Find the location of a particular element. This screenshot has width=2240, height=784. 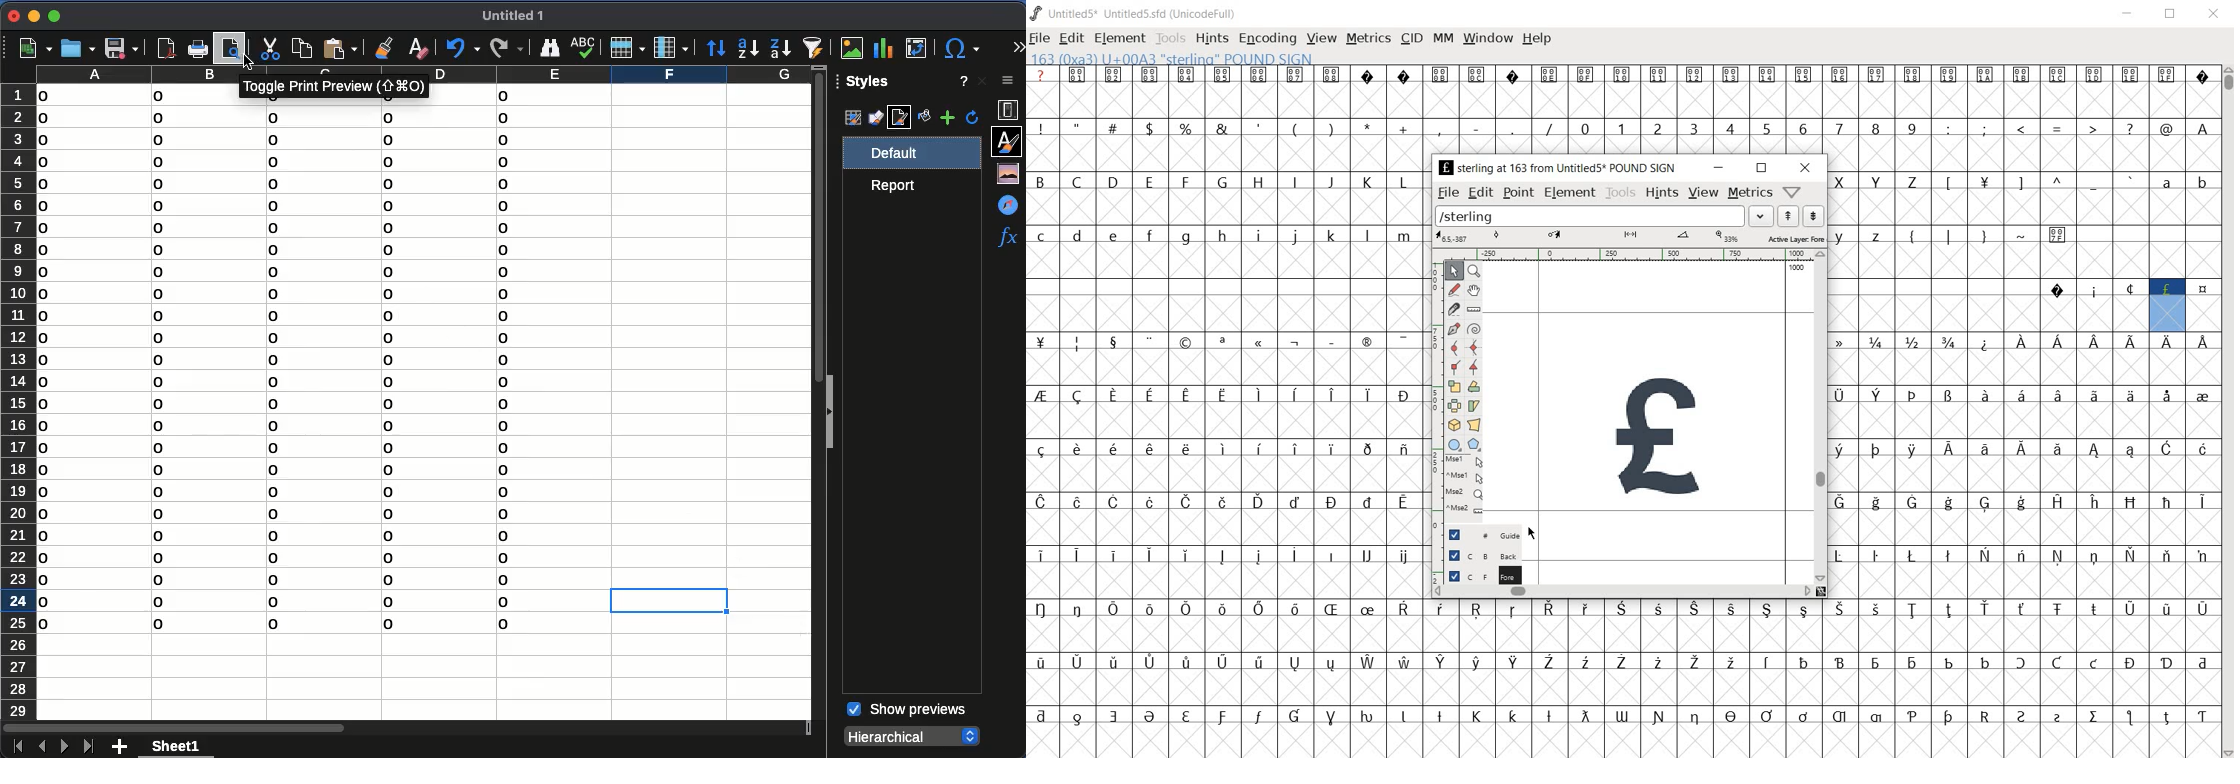

Symbol is located at coordinates (1186, 397).